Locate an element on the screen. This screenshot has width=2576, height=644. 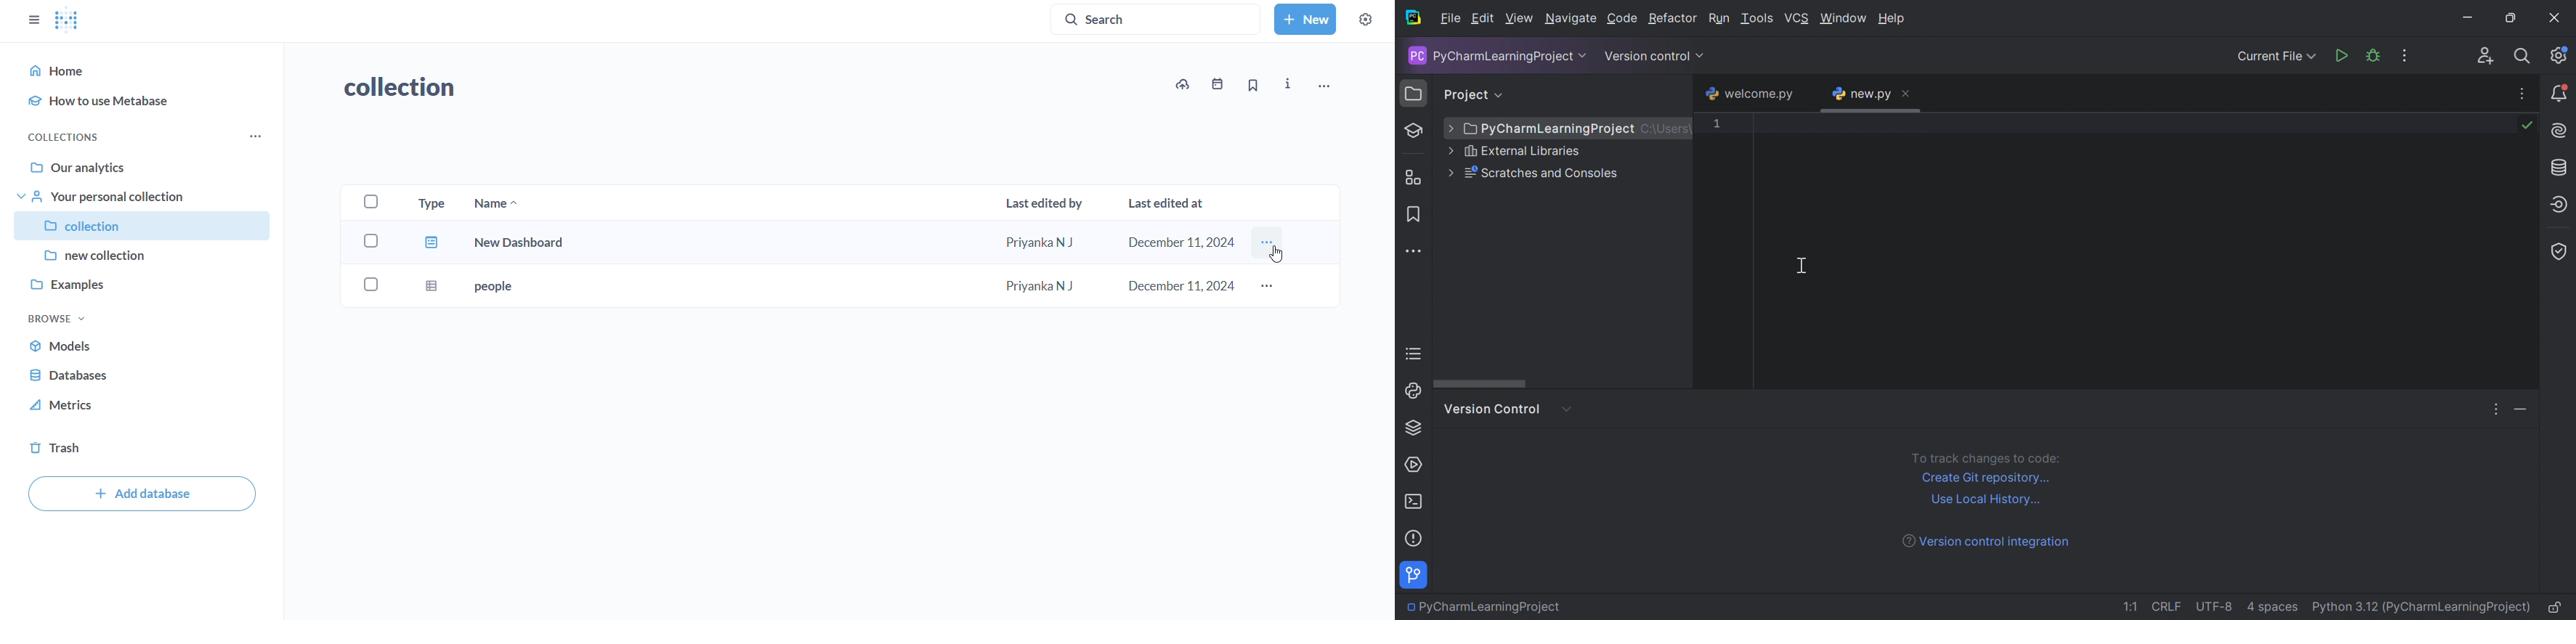
logo is located at coordinates (68, 22).